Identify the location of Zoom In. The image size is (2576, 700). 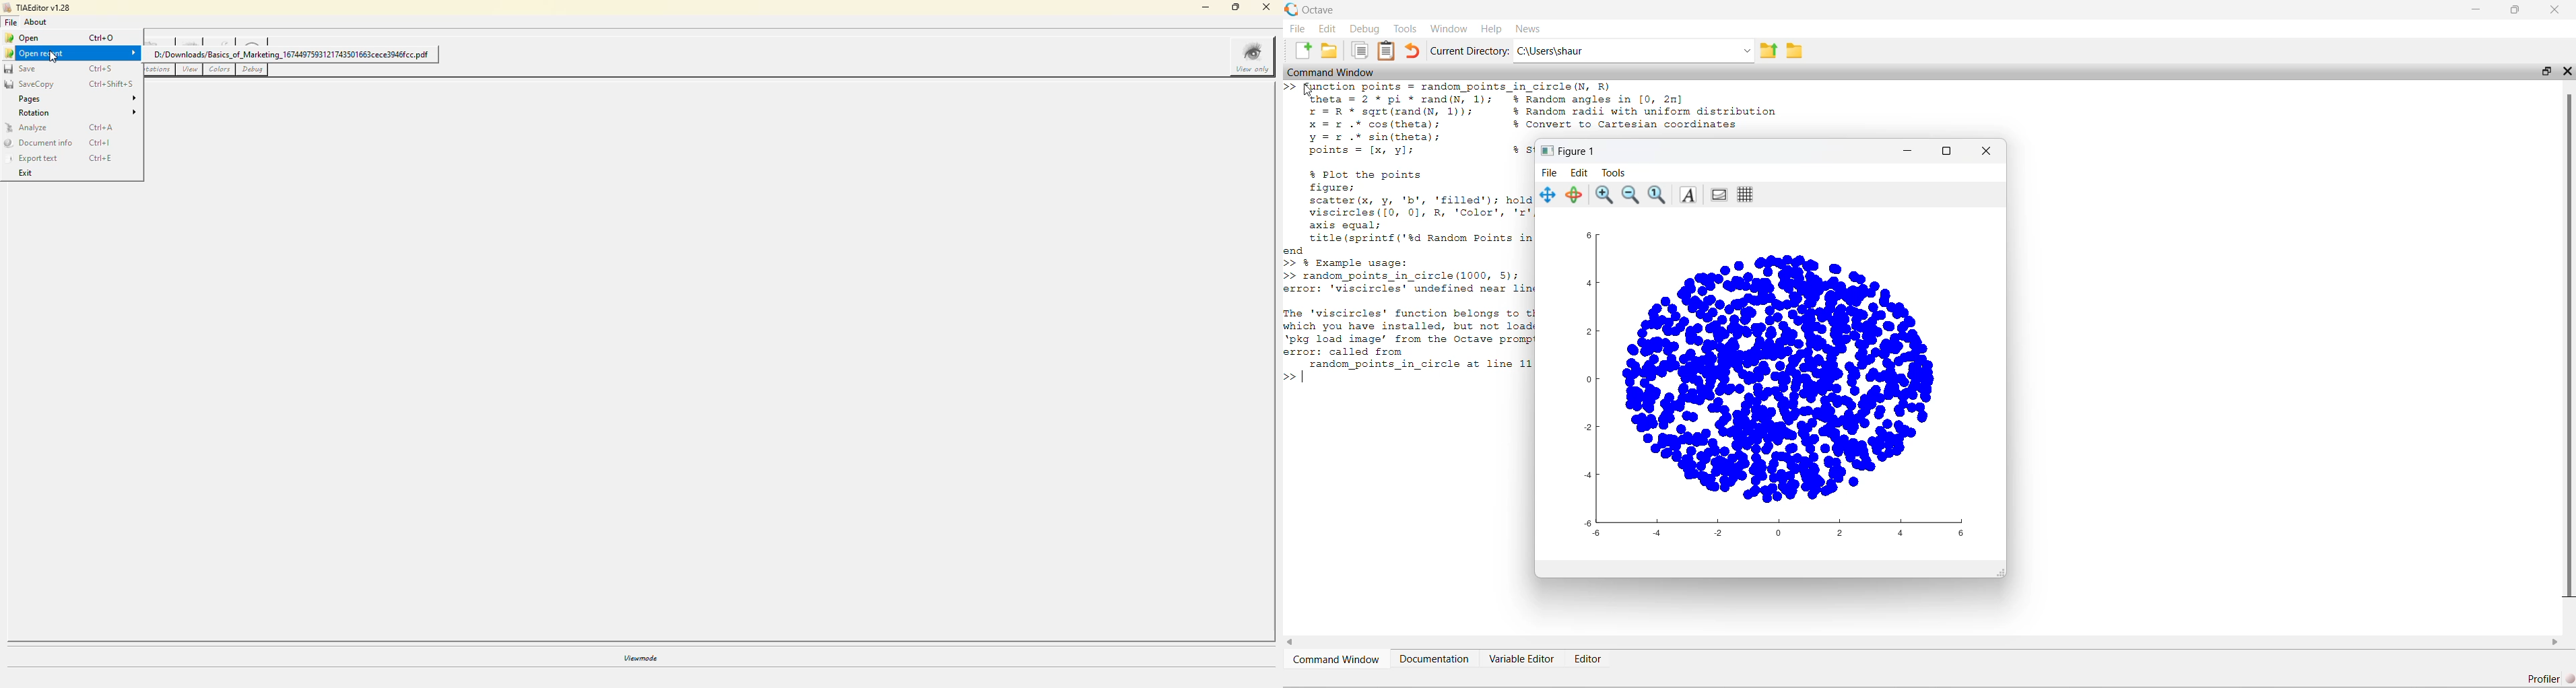
(1602, 195).